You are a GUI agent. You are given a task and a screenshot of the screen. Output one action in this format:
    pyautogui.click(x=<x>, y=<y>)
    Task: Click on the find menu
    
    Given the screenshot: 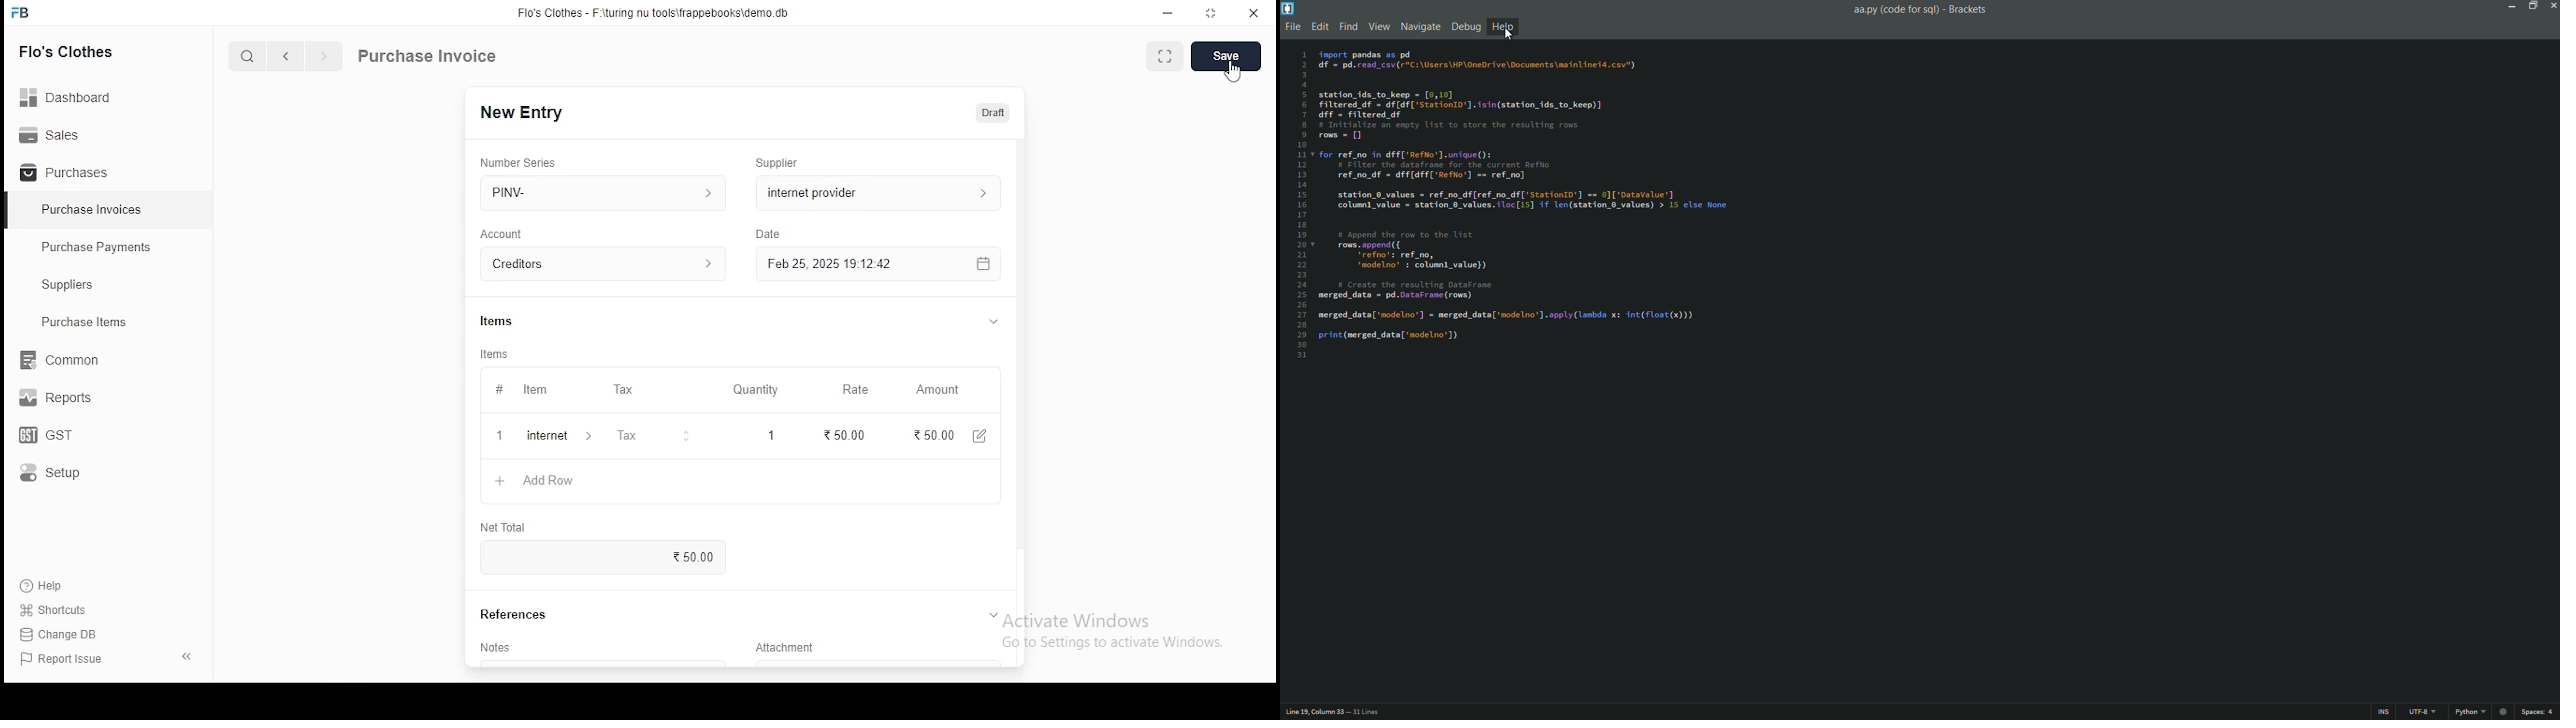 What is the action you would take?
    pyautogui.click(x=1347, y=27)
    